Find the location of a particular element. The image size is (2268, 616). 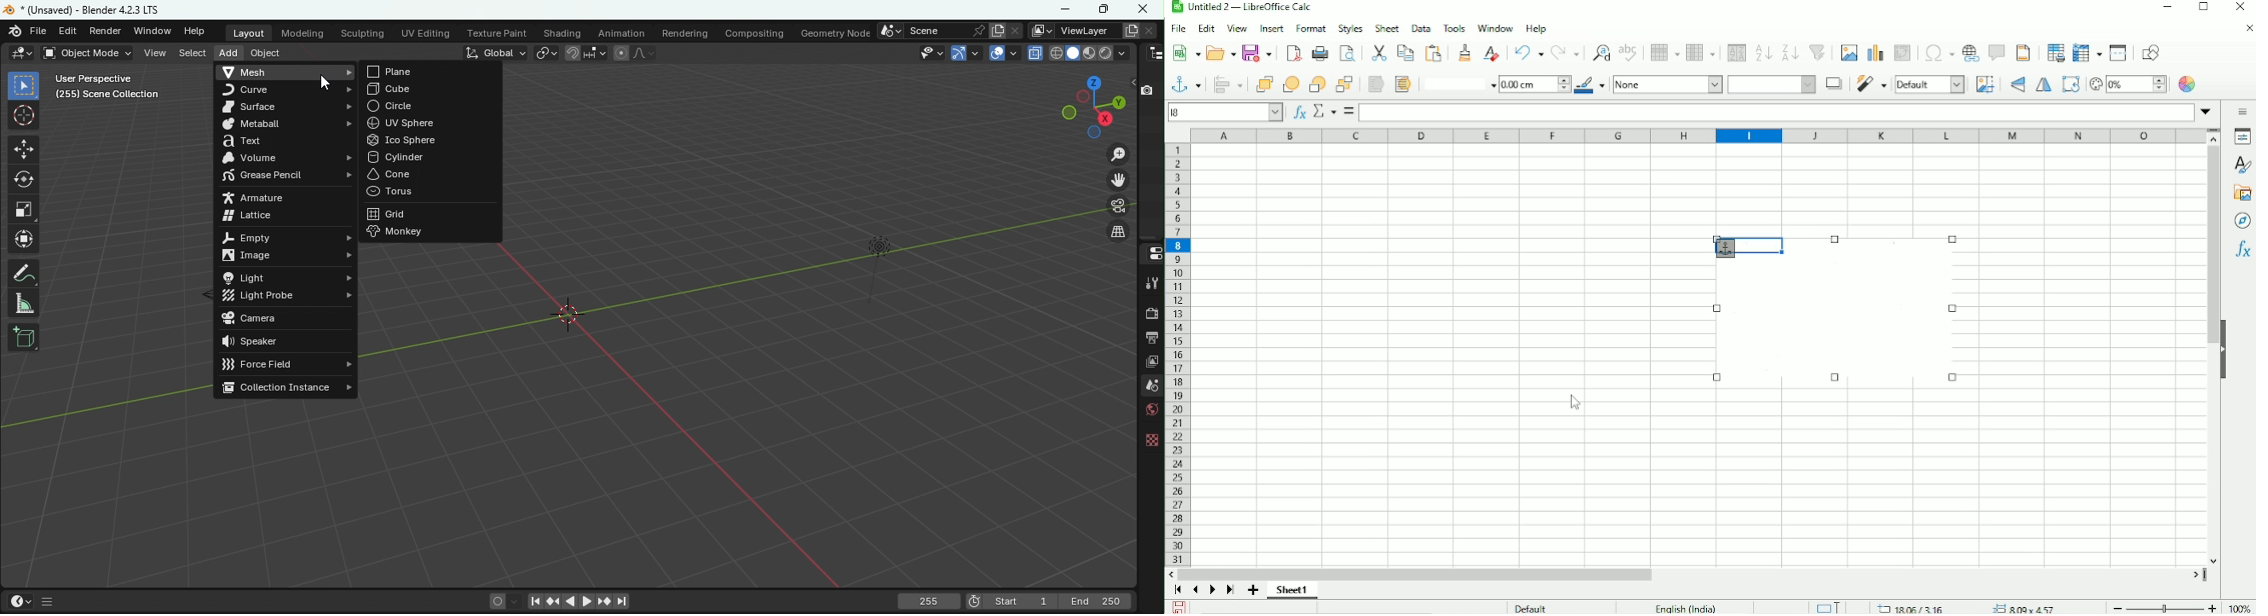

Torus is located at coordinates (426, 192).